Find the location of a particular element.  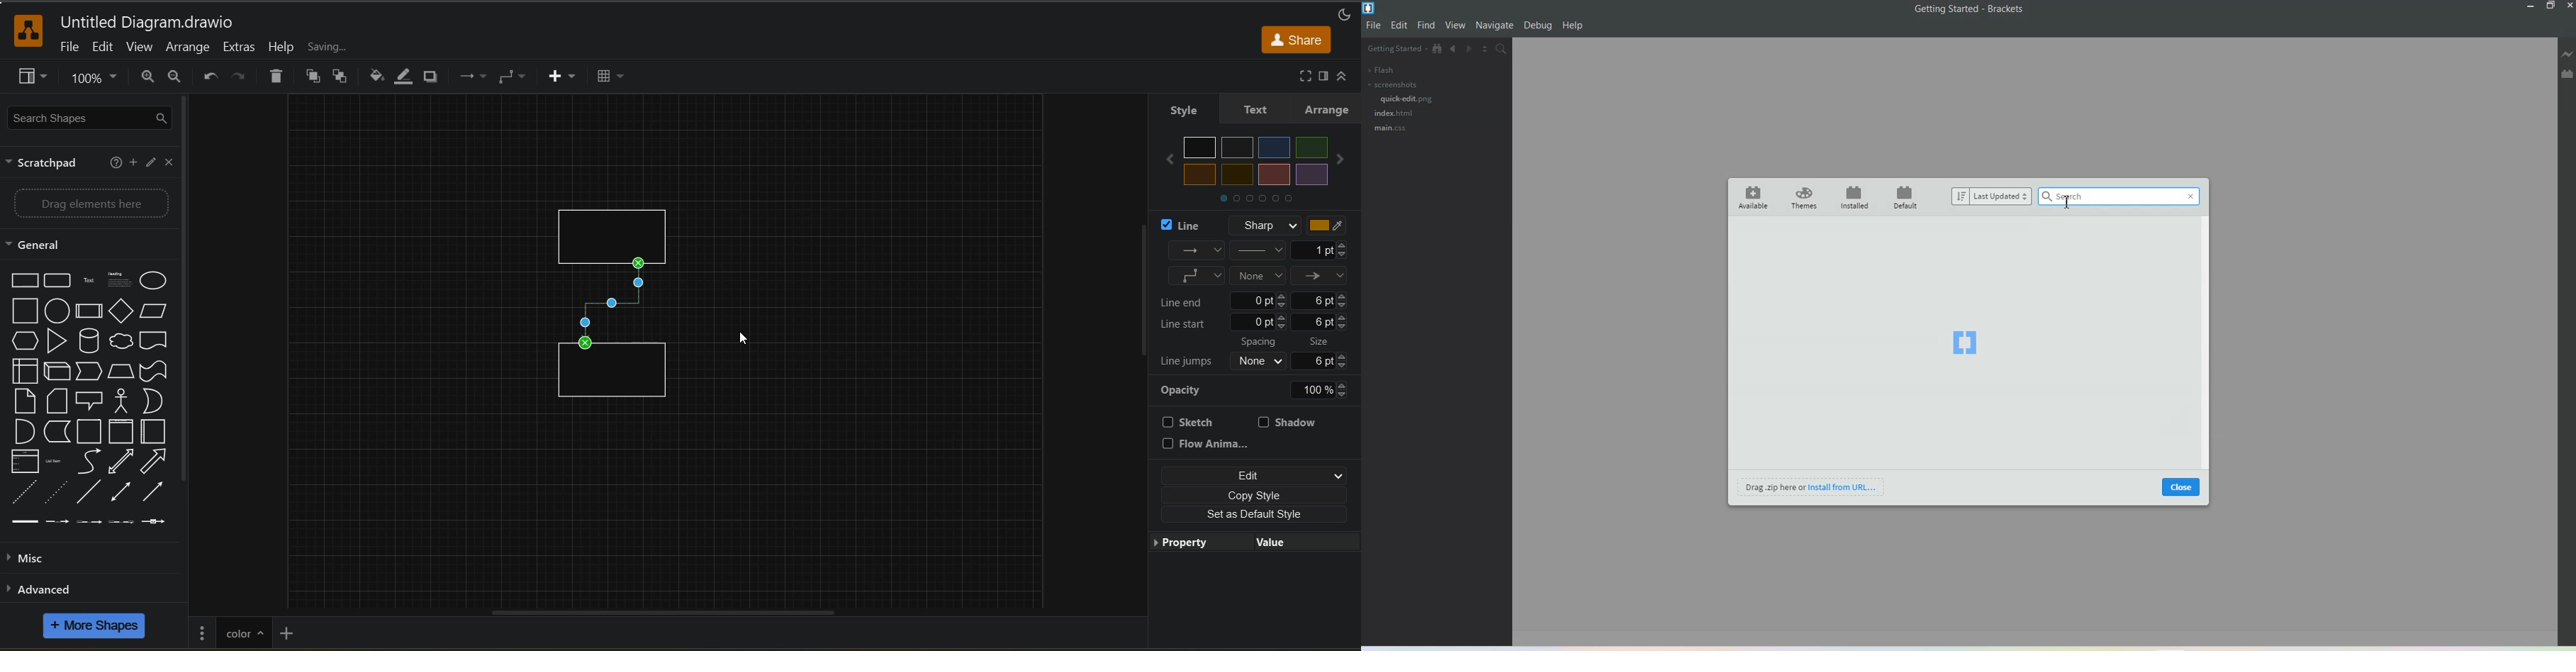

Getting Started is located at coordinates (1396, 49).